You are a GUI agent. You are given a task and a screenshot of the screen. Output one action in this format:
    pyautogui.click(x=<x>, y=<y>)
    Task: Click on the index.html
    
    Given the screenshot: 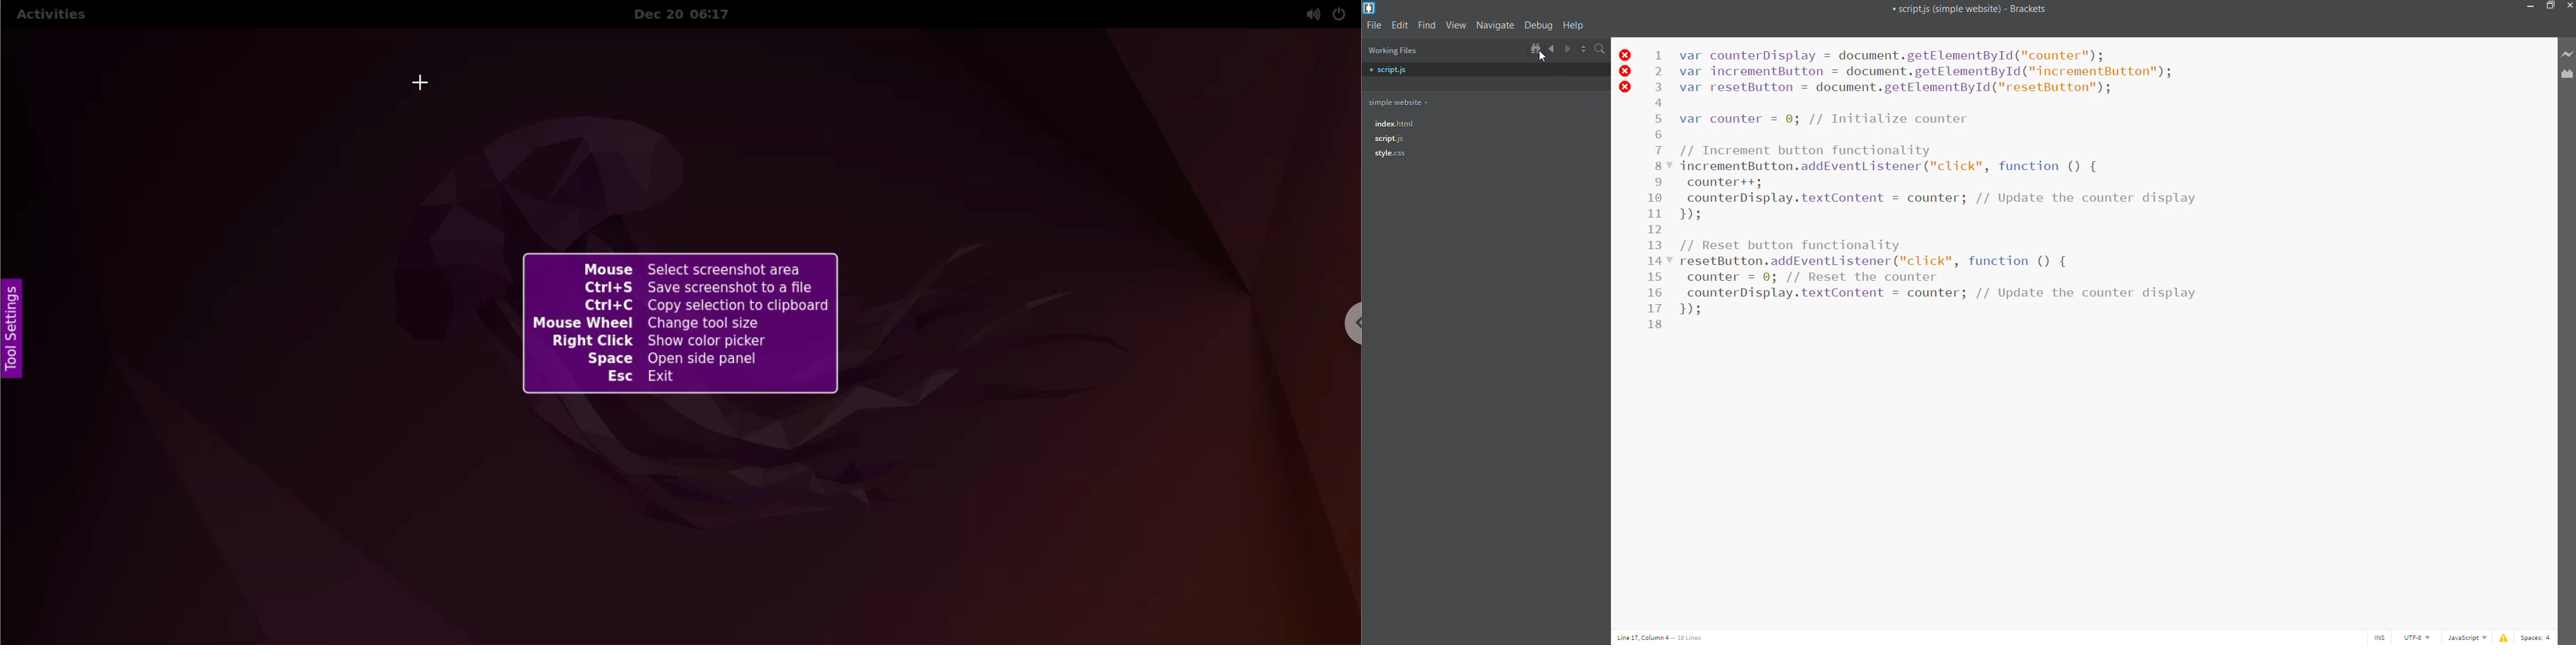 What is the action you would take?
    pyautogui.click(x=1393, y=124)
    